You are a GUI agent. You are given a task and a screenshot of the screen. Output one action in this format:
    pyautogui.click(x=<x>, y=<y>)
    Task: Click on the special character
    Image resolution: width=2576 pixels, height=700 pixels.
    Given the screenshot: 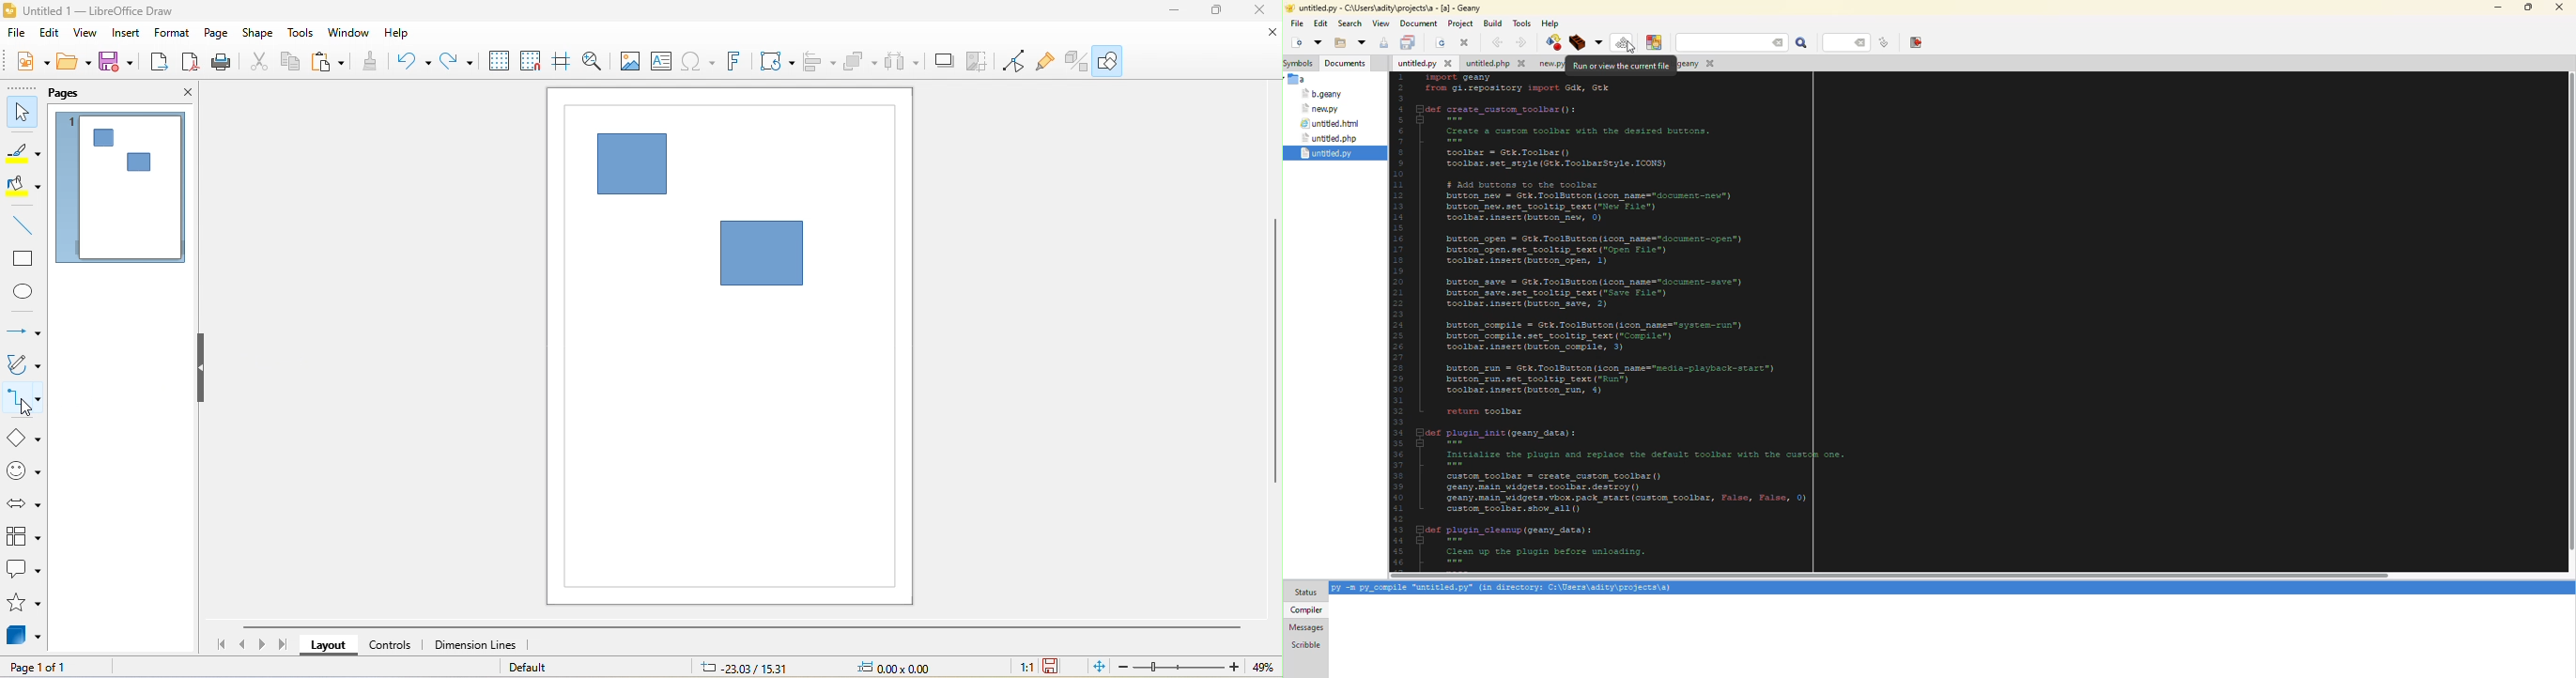 What is the action you would take?
    pyautogui.click(x=700, y=61)
    